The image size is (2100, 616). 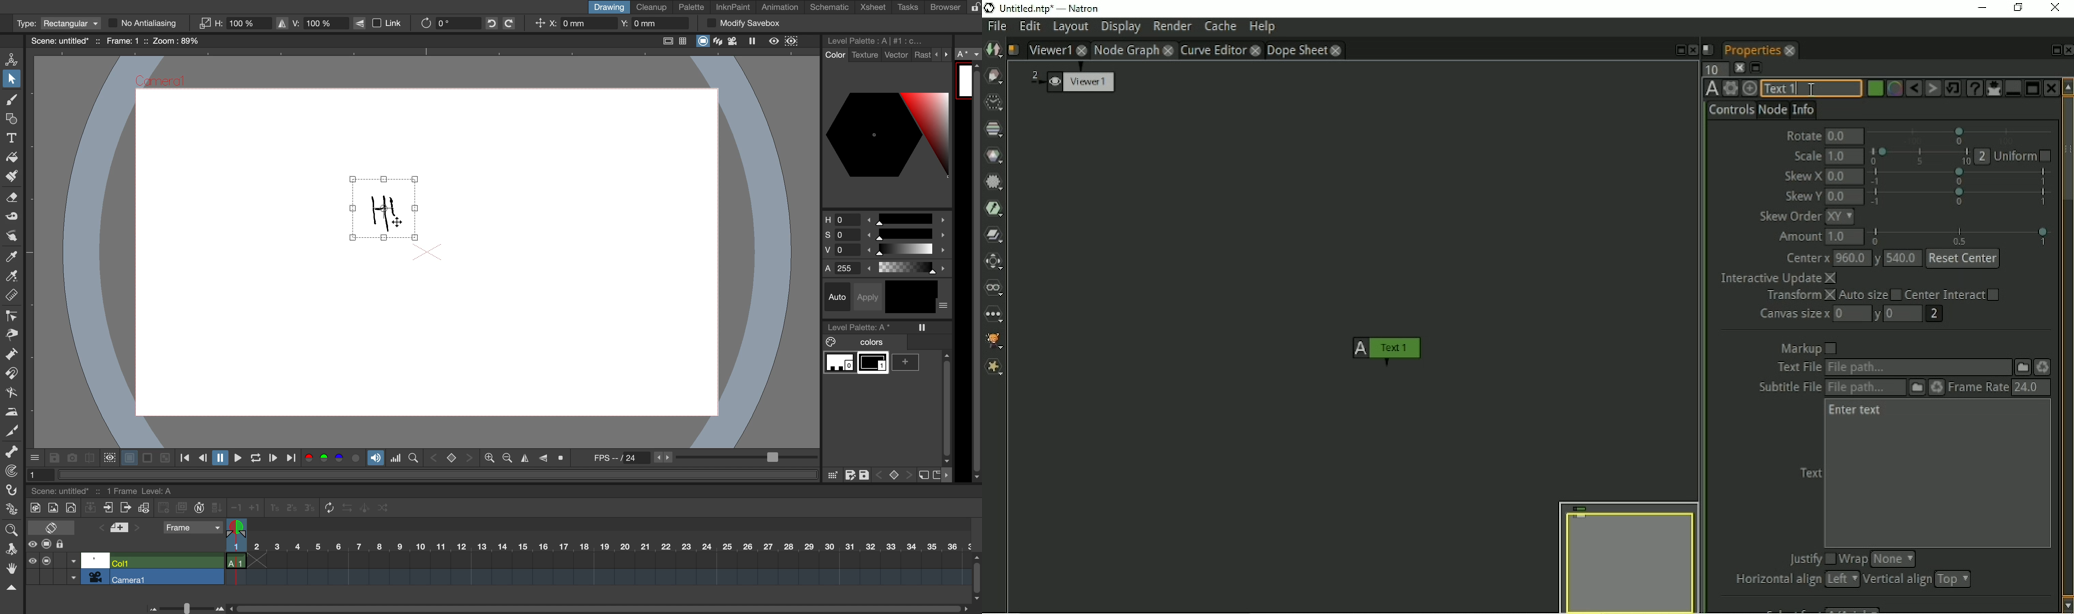 What do you see at coordinates (888, 252) in the screenshot?
I see `brightness` at bounding box center [888, 252].